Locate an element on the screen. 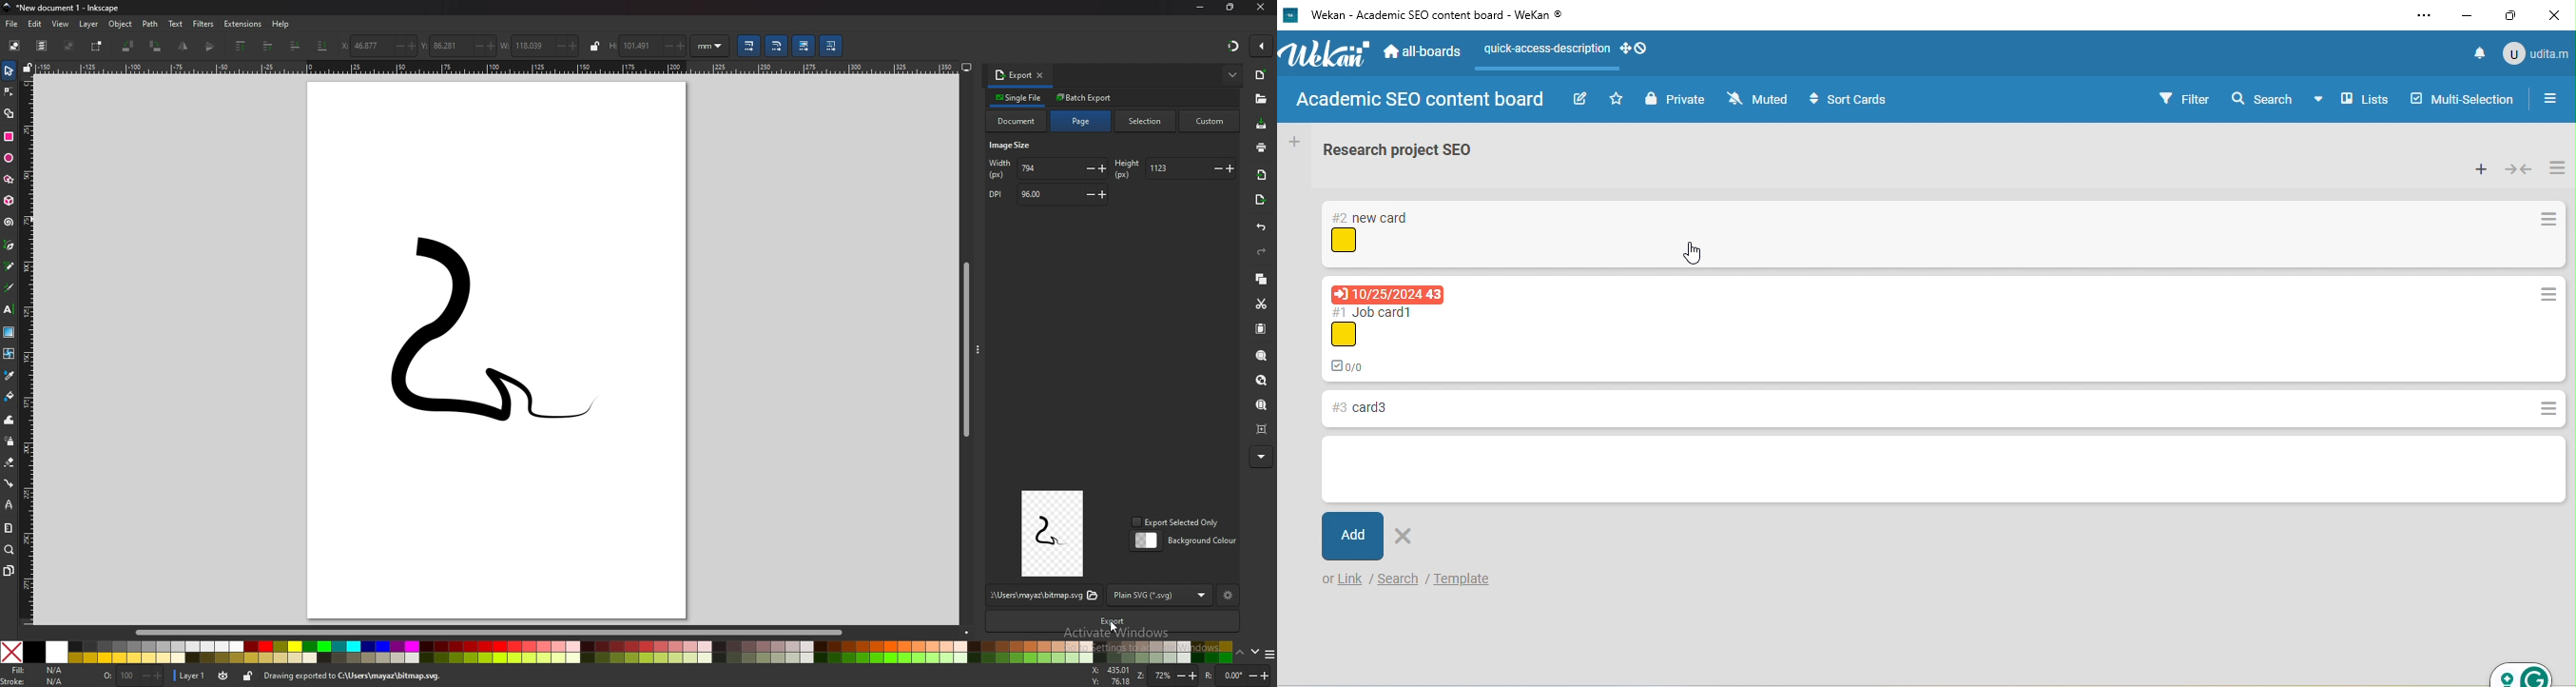  object is located at coordinates (121, 25).